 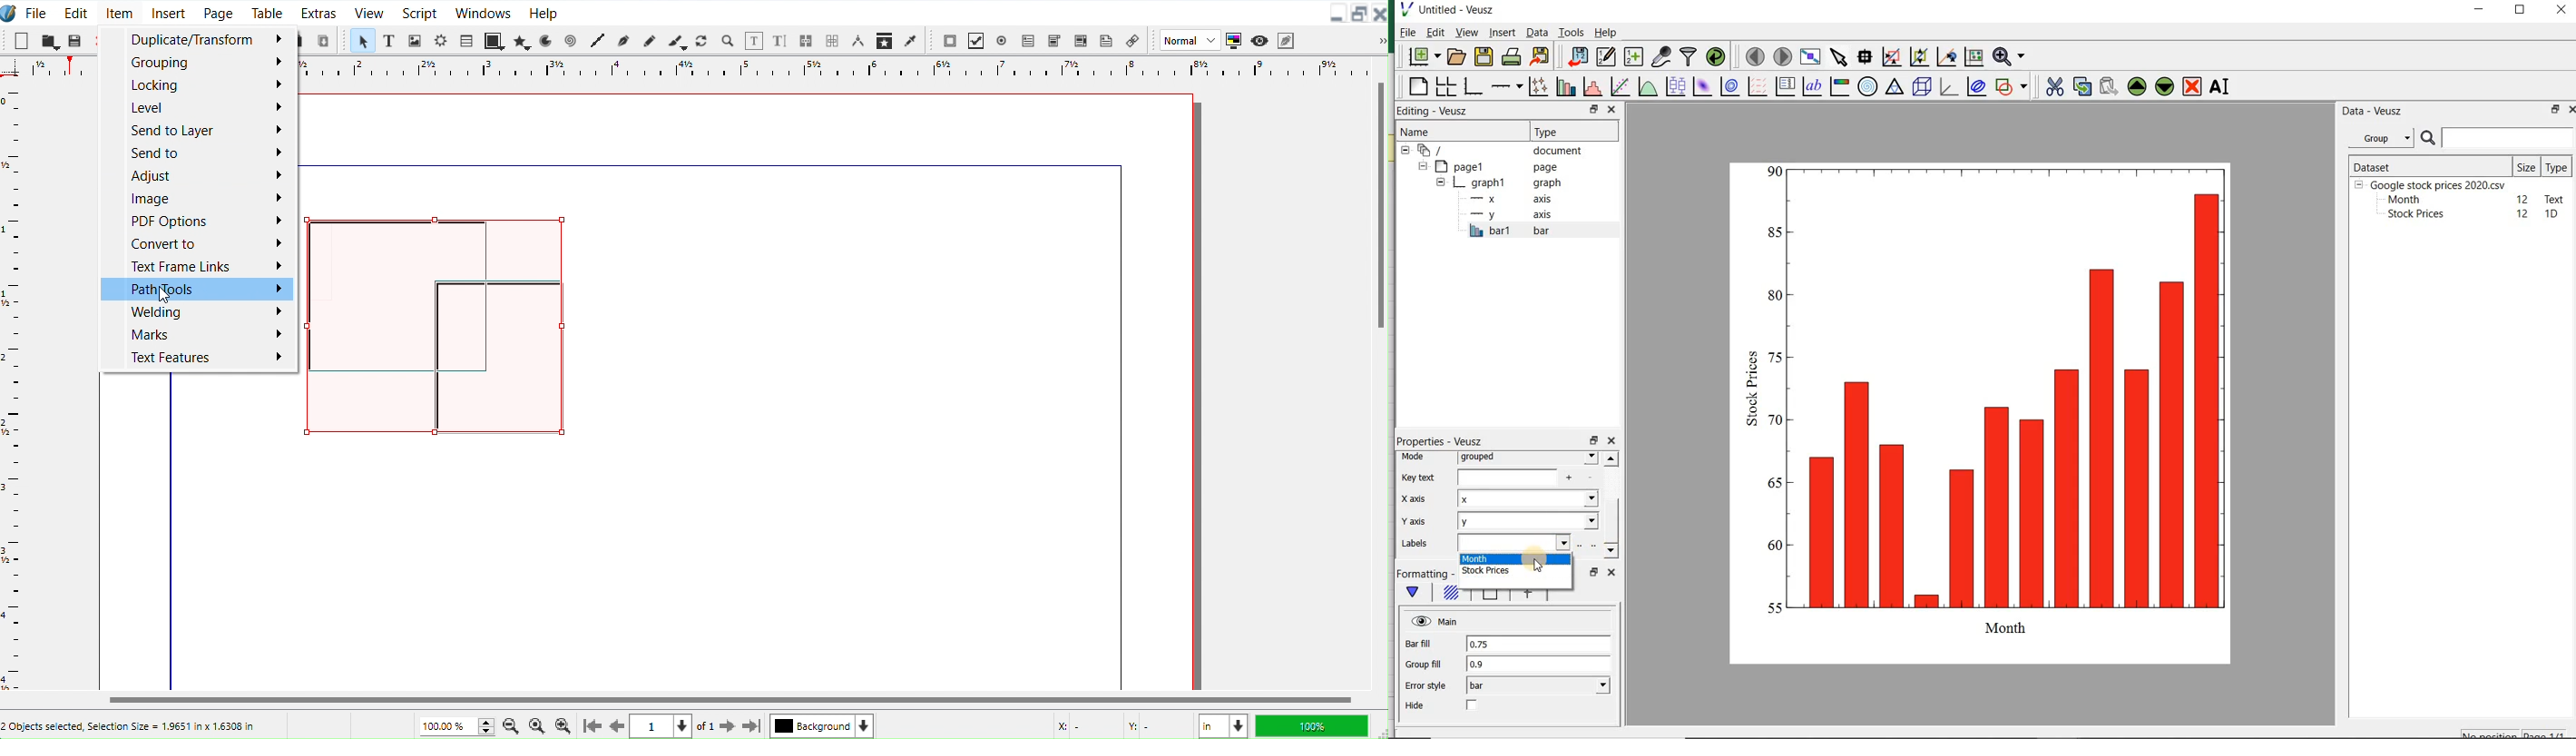 What do you see at coordinates (198, 84) in the screenshot?
I see `Locking` at bounding box center [198, 84].